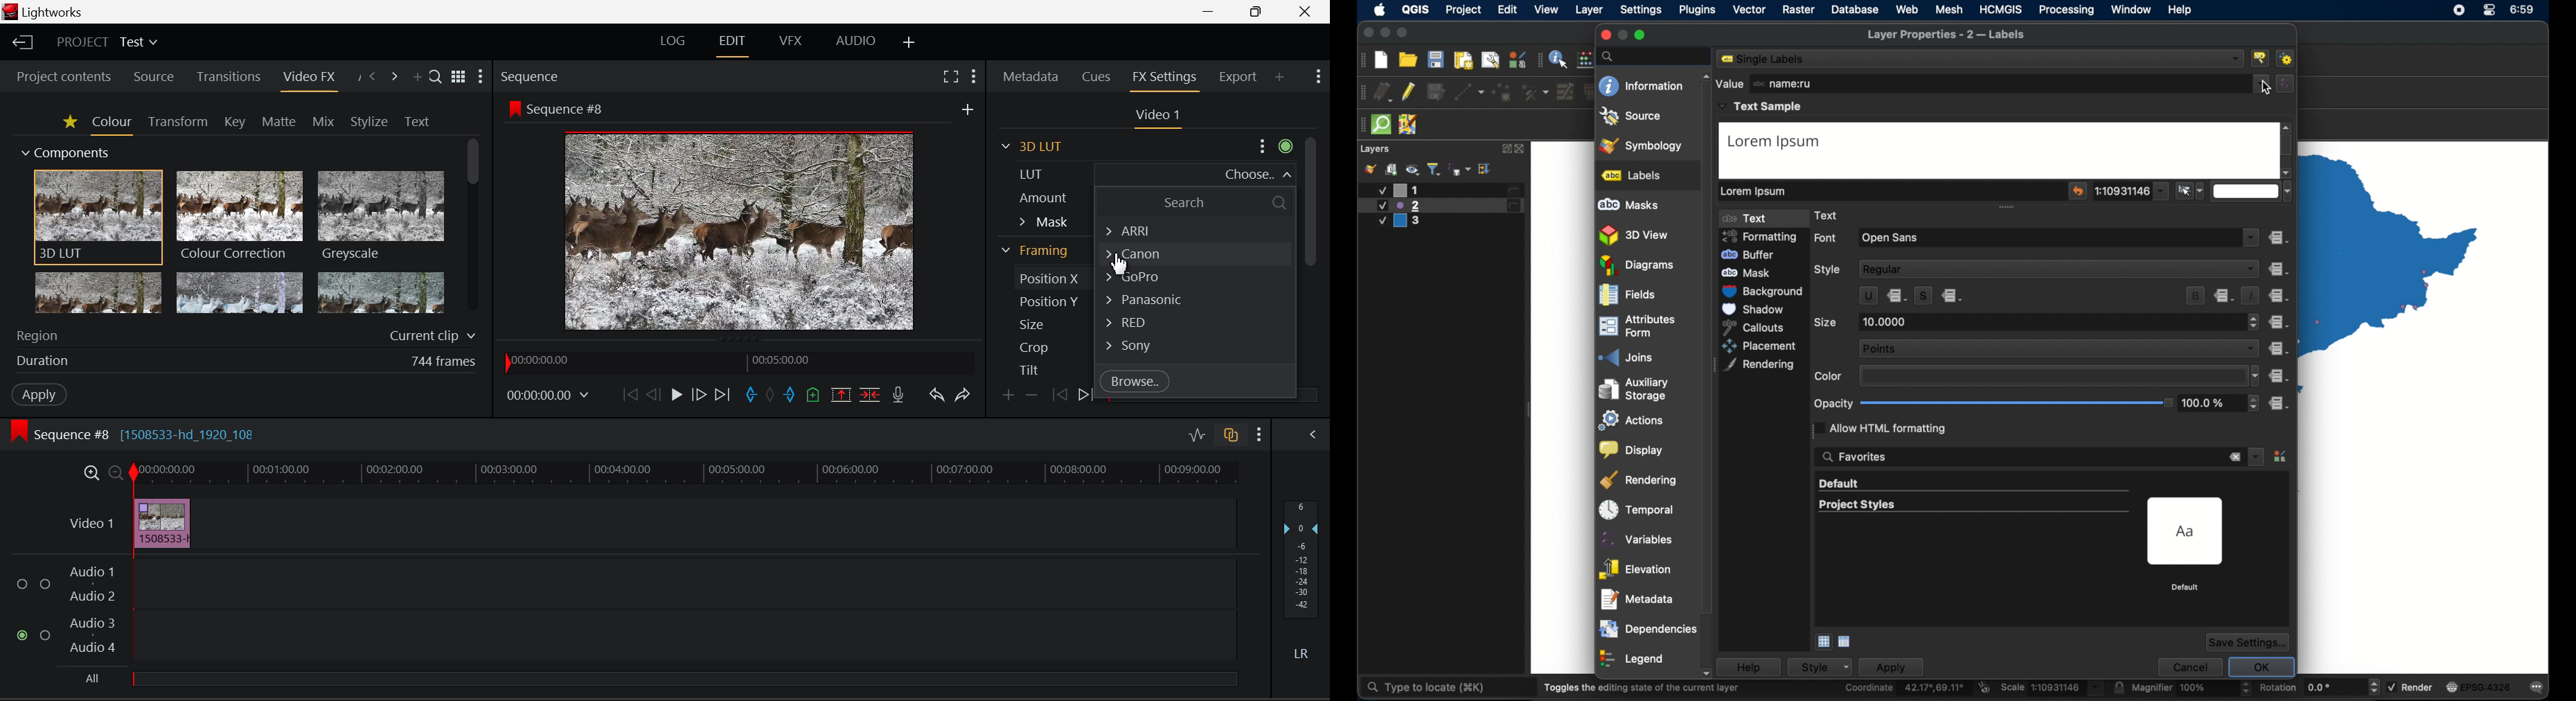  Describe the element at coordinates (2479, 686) in the screenshot. I see `current crs` at that location.